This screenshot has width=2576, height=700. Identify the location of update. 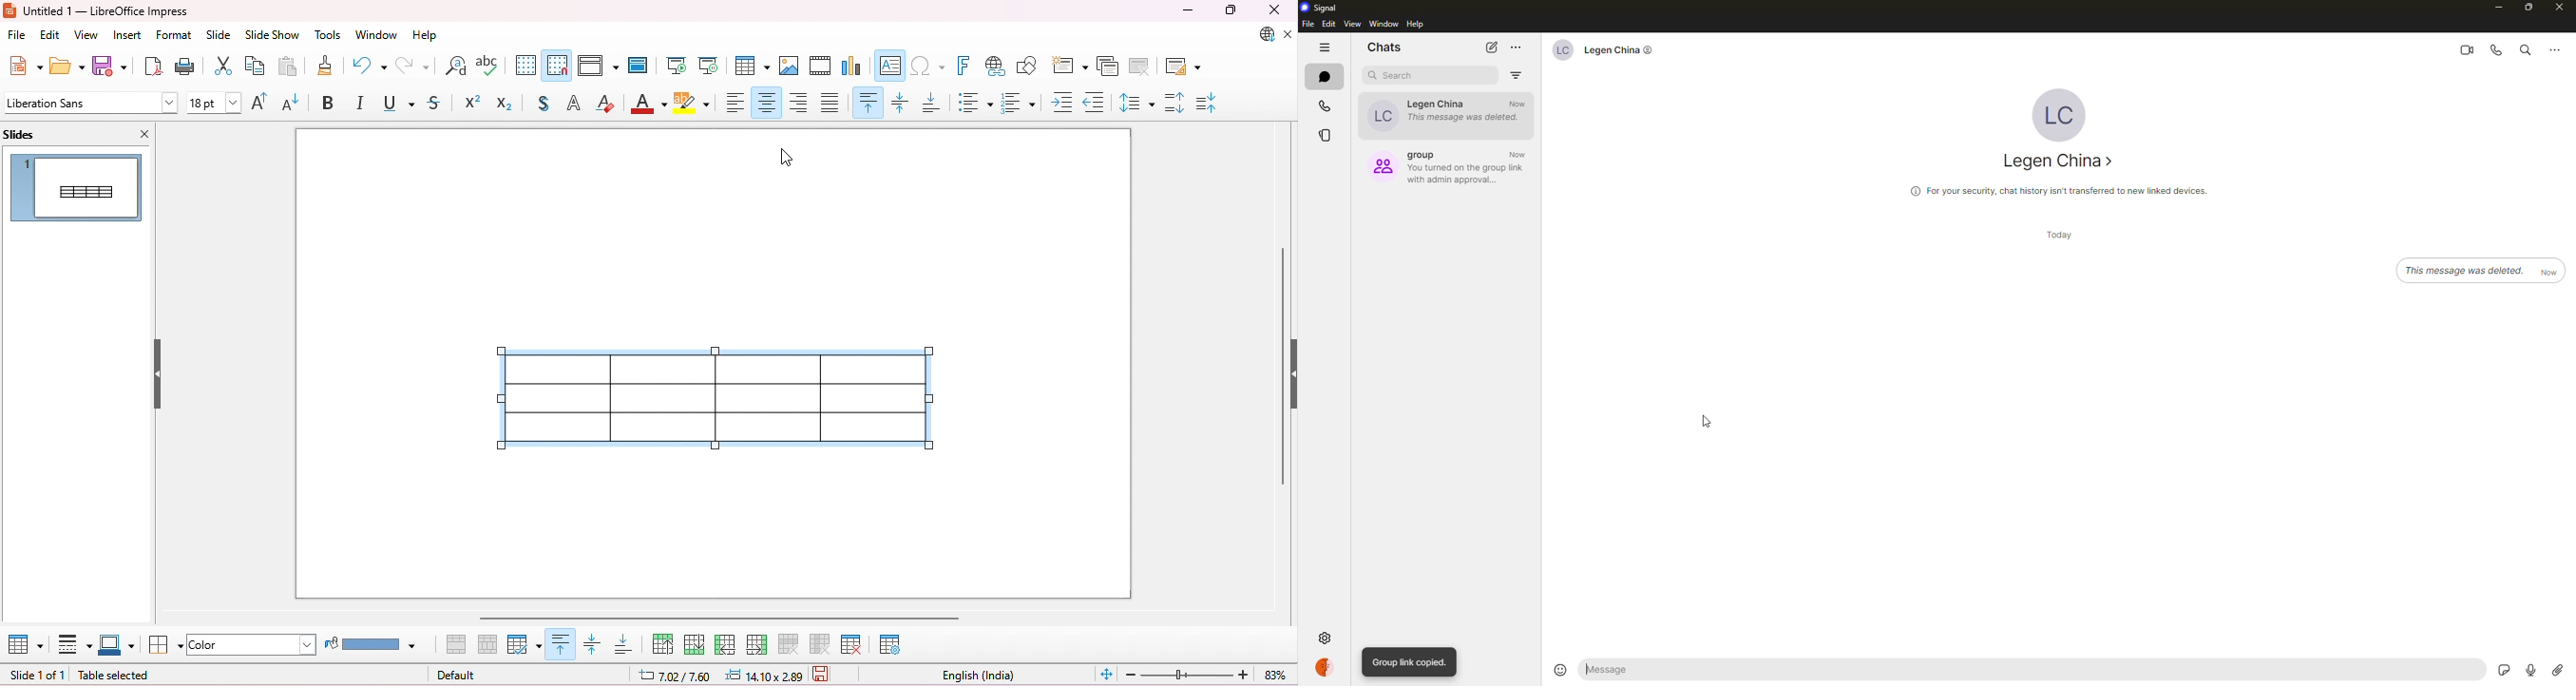
(1262, 34).